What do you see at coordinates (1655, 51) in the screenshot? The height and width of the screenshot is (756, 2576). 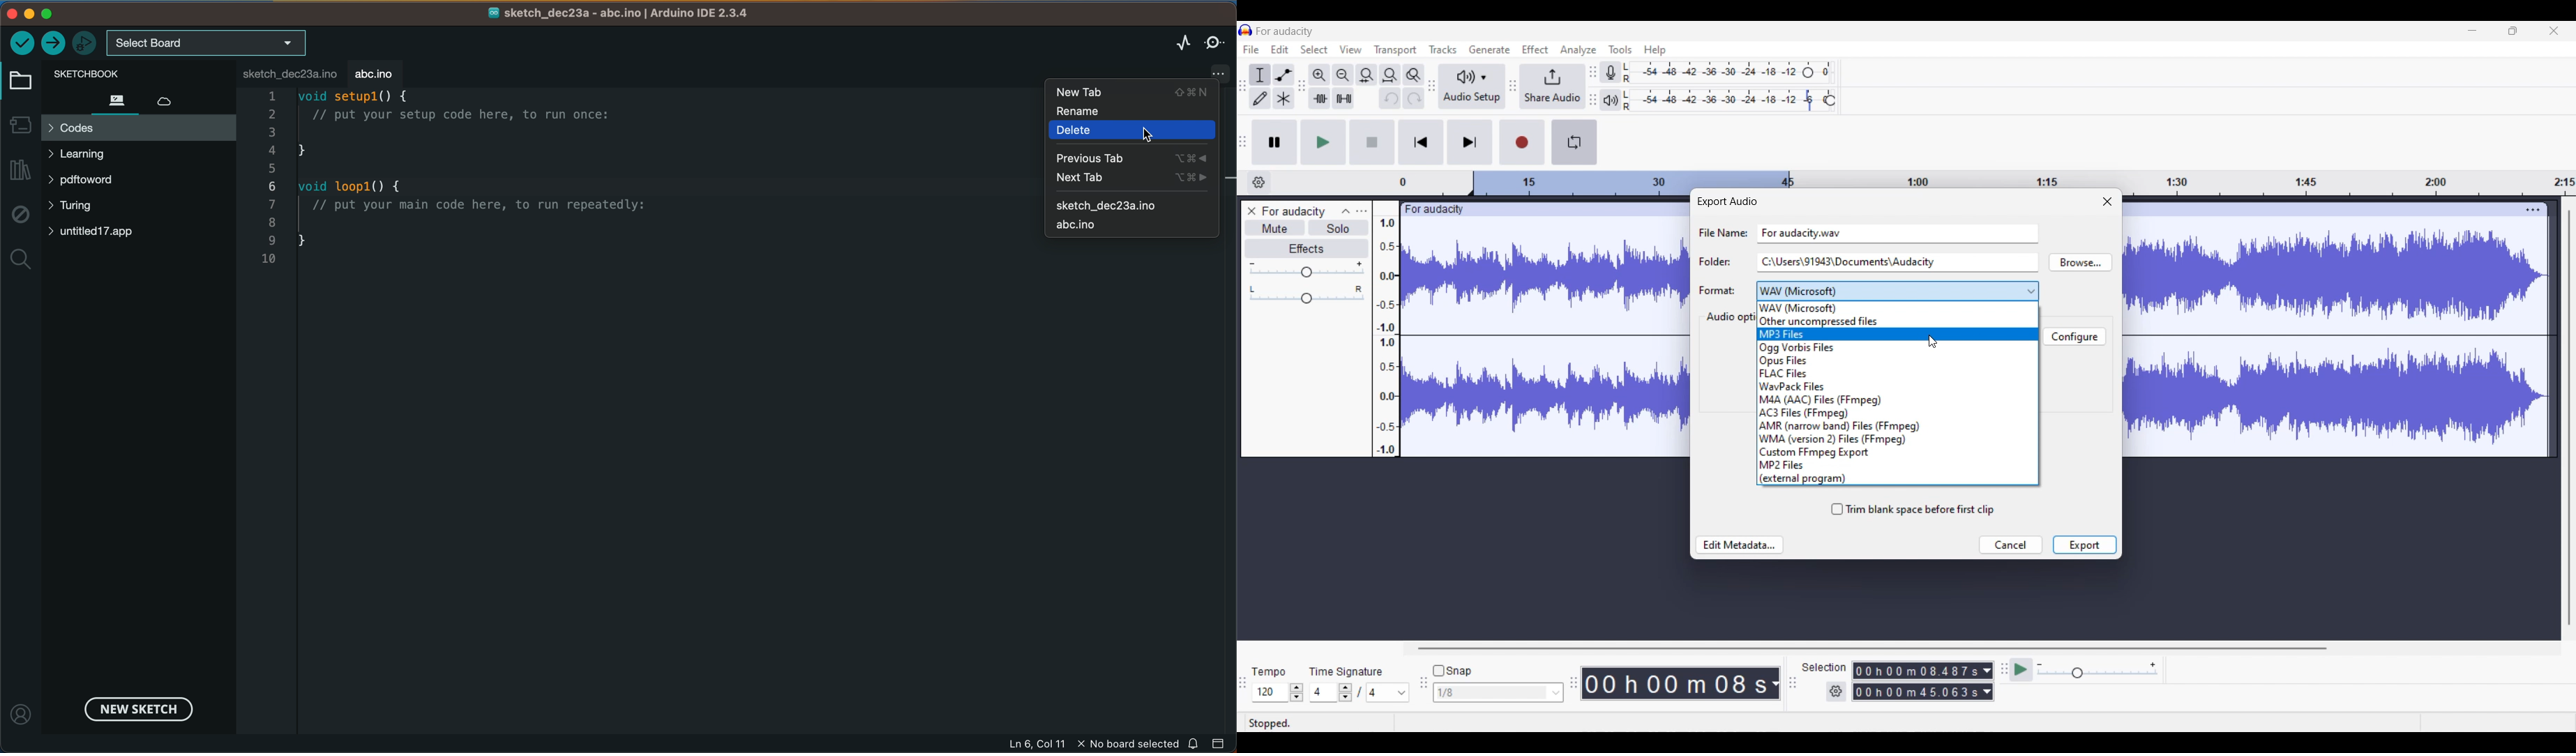 I see `Help menu` at bounding box center [1655, 51].